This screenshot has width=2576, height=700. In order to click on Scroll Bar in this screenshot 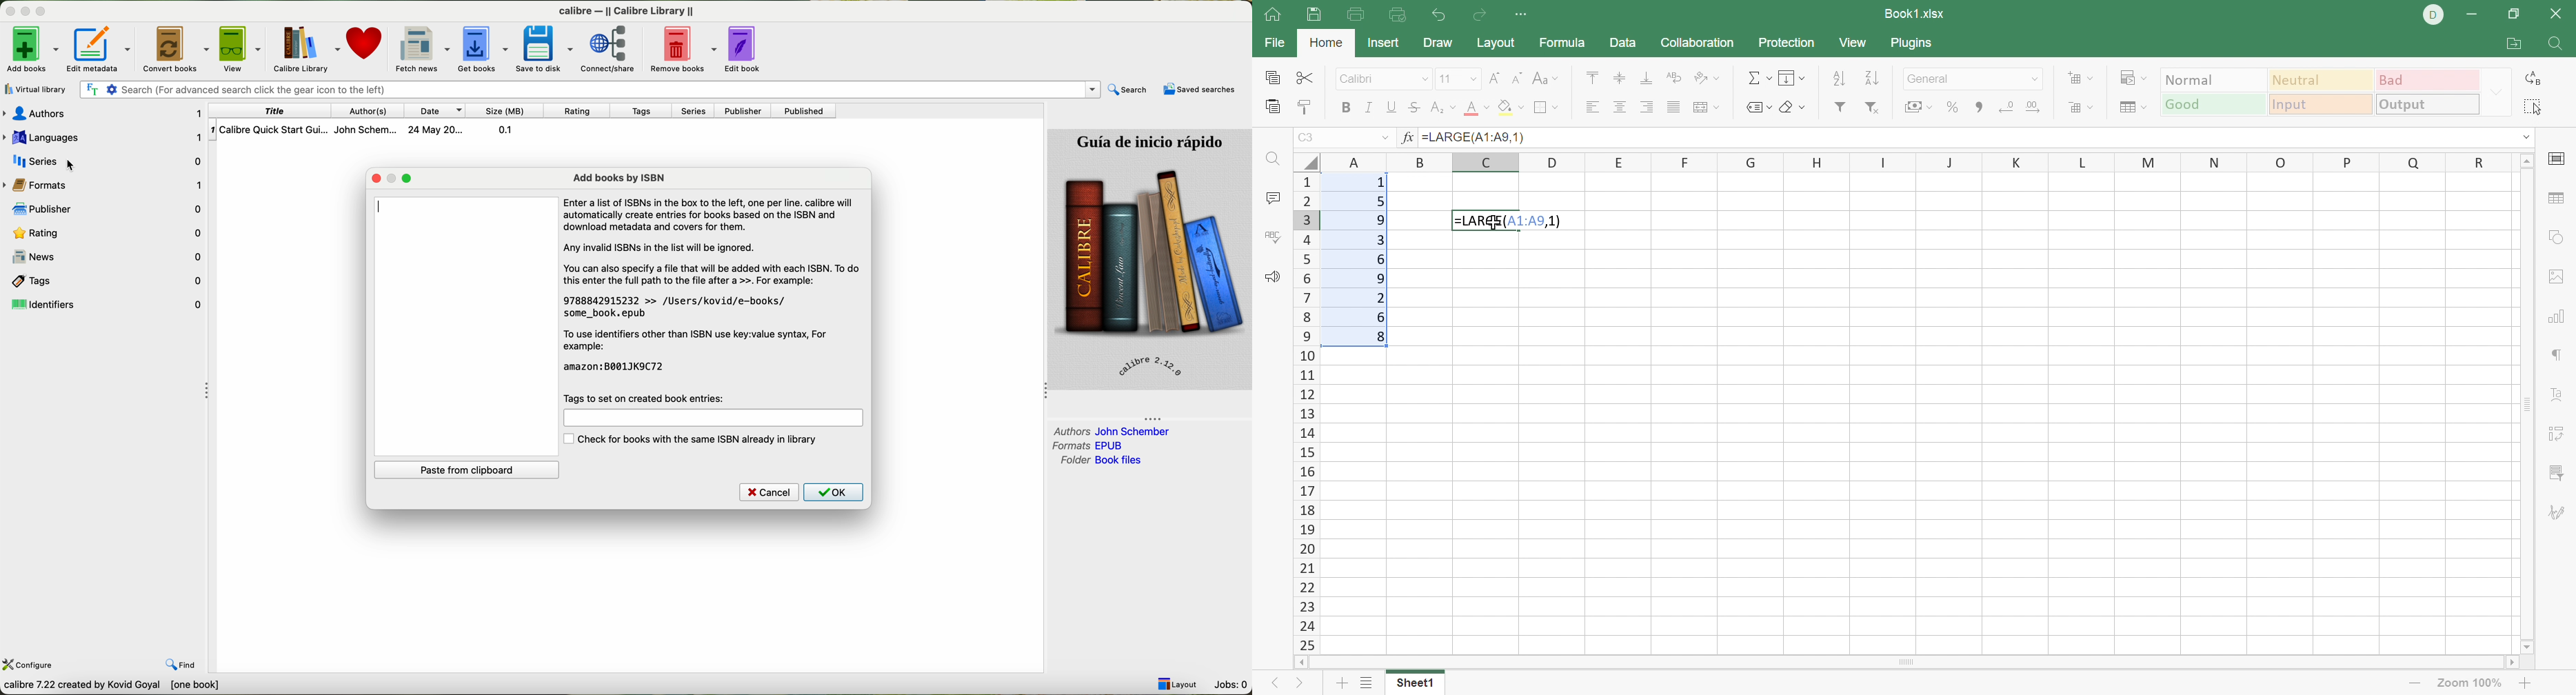, I will do `click(2528, 404)`.